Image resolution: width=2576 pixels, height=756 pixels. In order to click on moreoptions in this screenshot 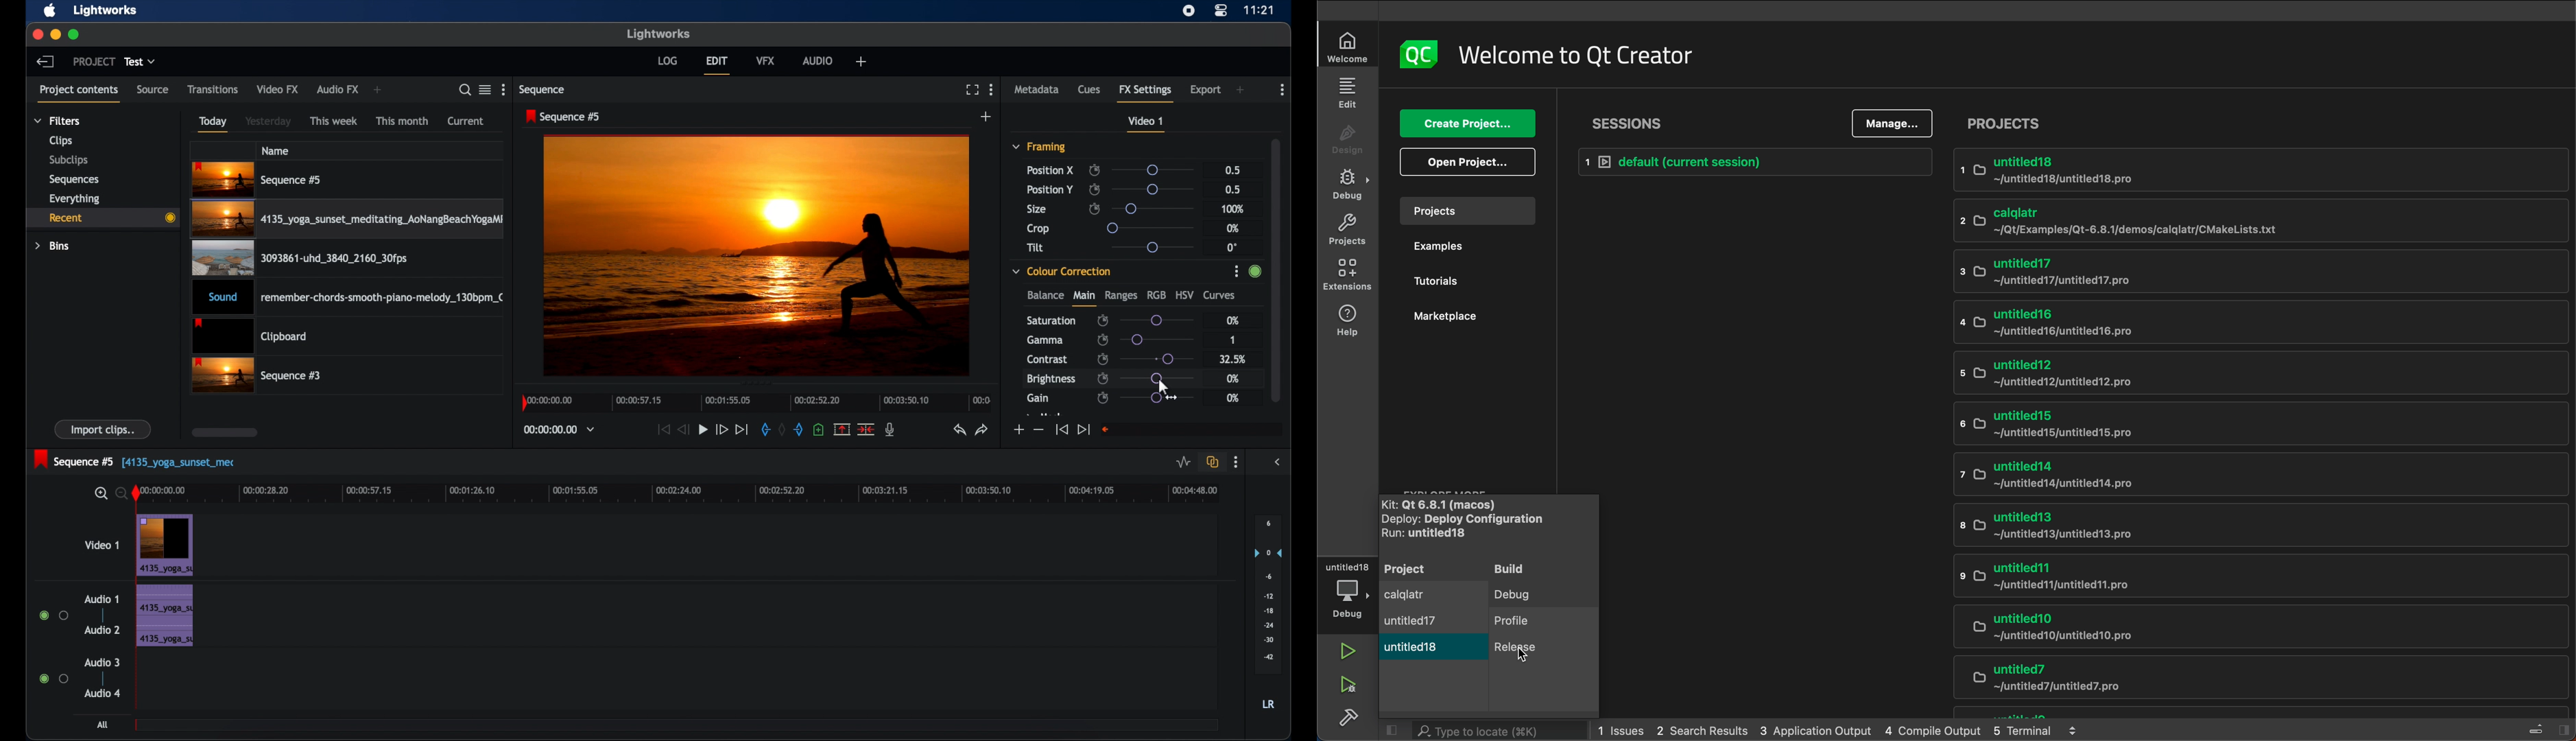, I will do `click(992, 89)`.